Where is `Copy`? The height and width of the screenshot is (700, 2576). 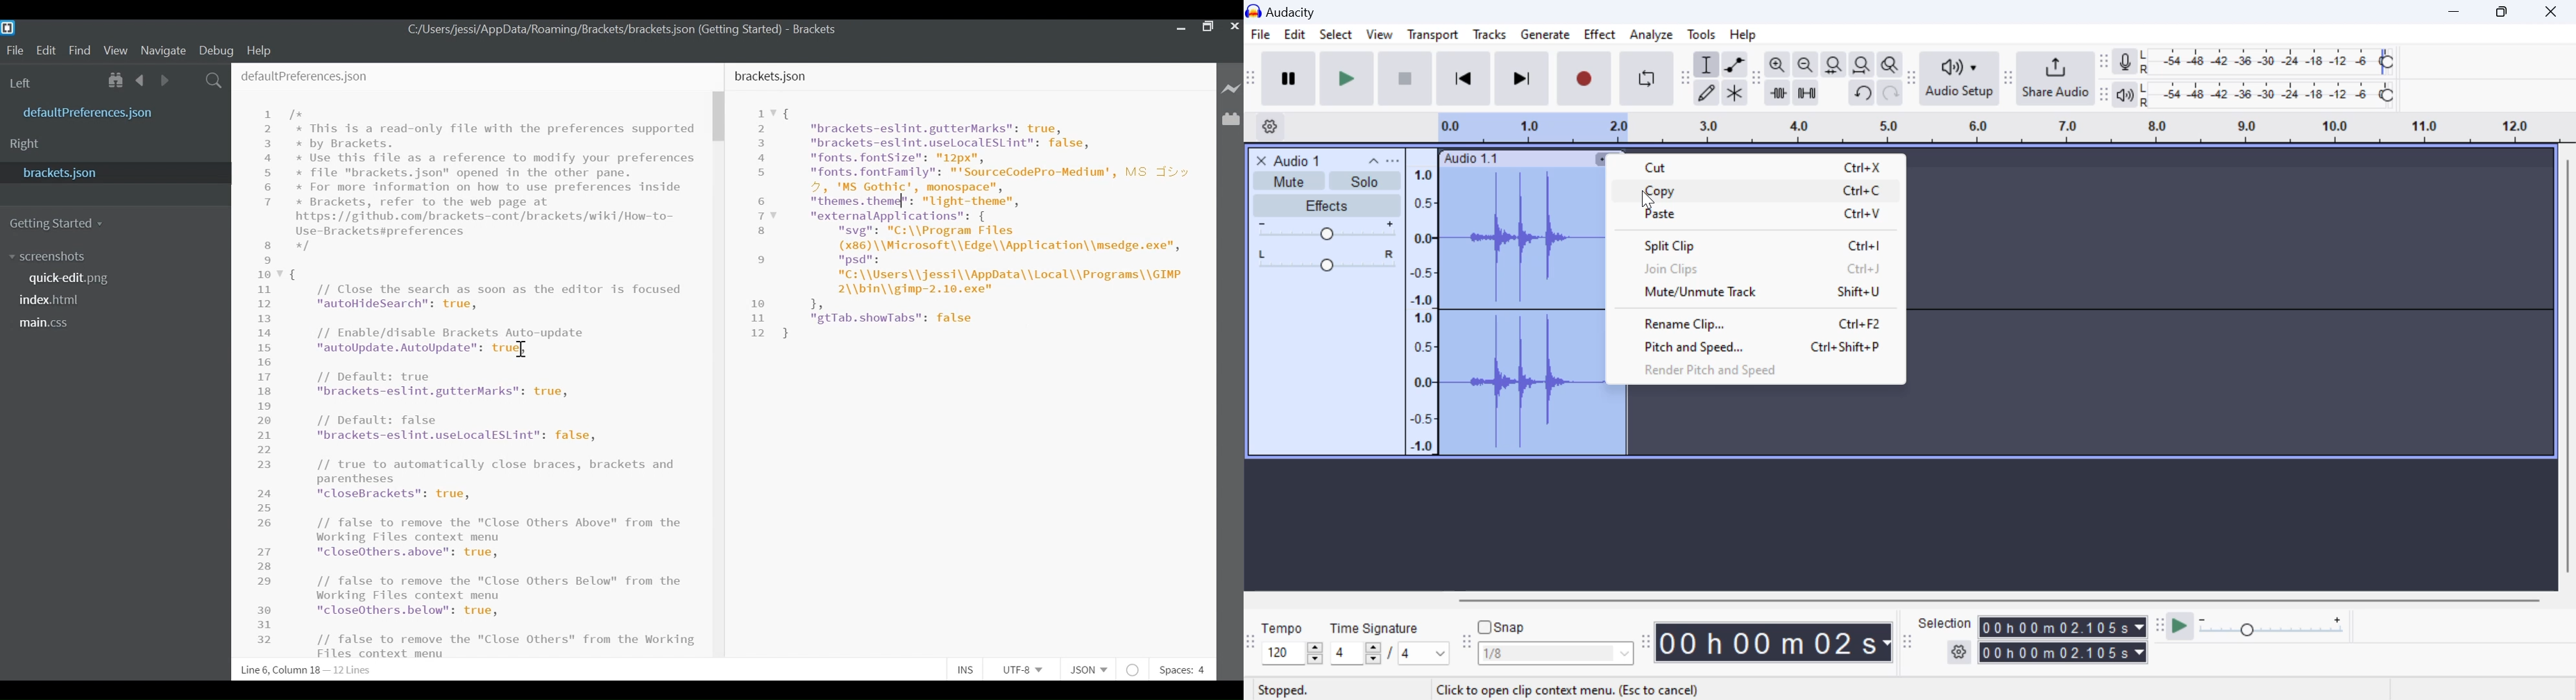
Copy is located at coordinates (1754, 190).